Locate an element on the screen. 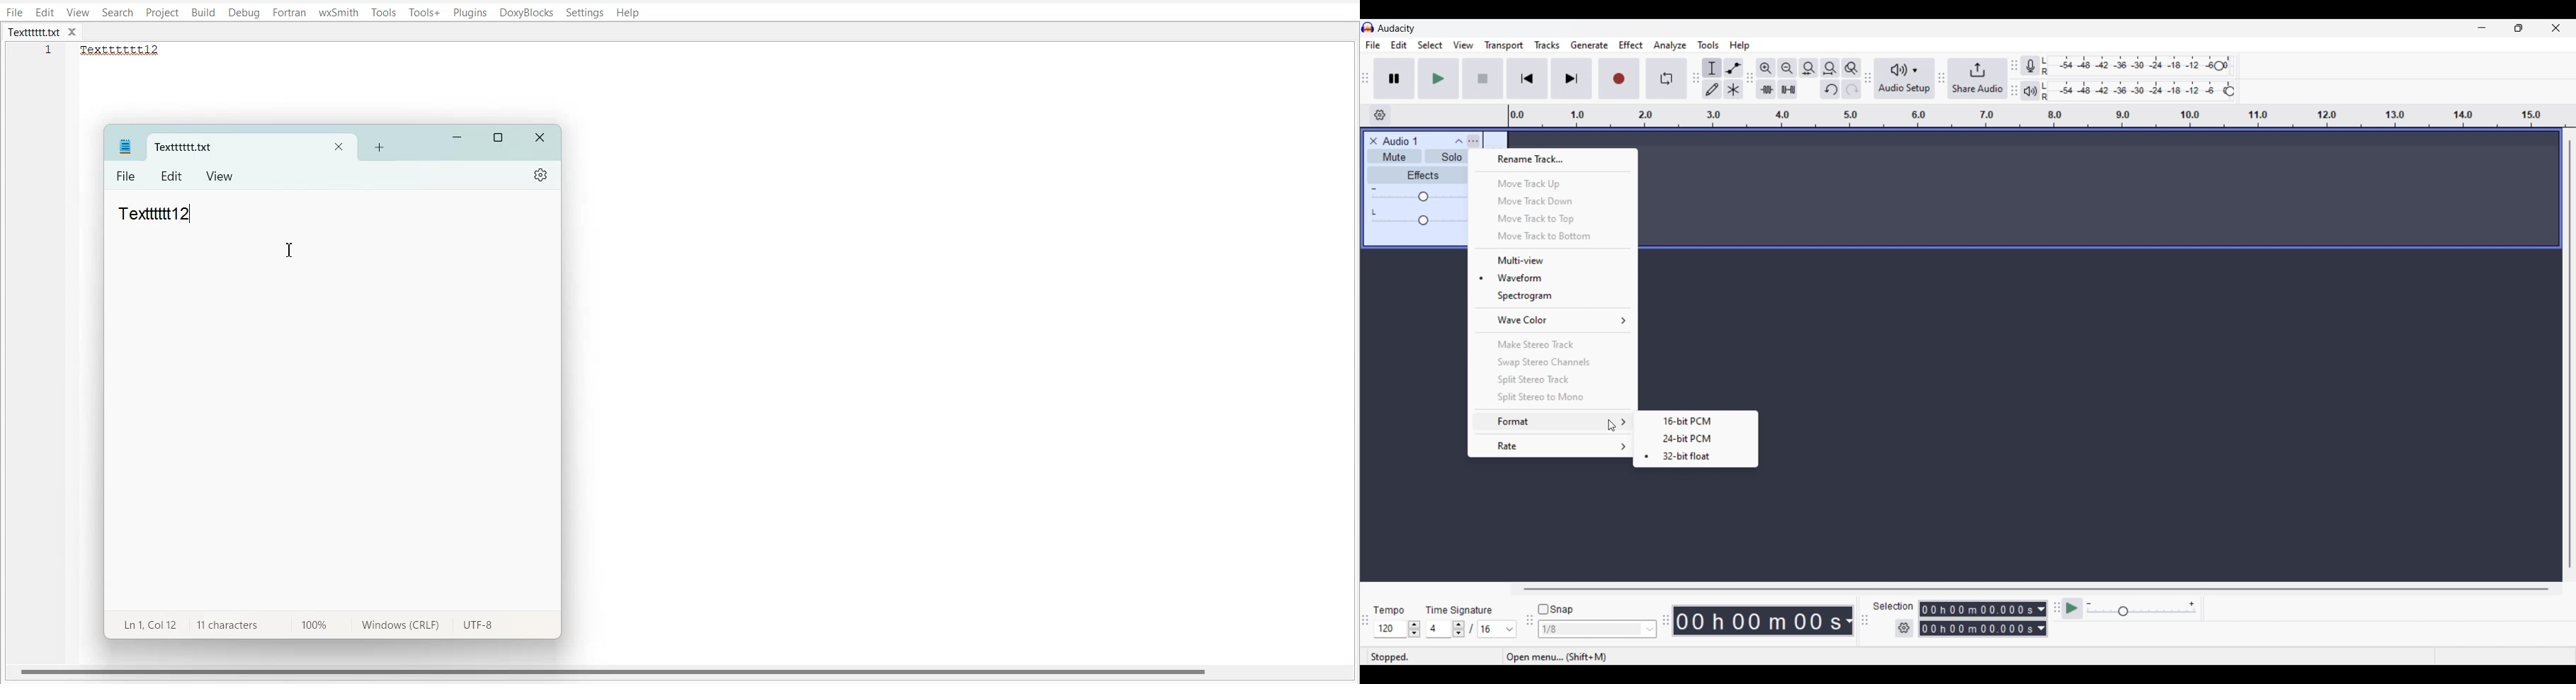 Image resolution: width=2576 pixels, height=700 pixels. Zoom in is located at coordinates (1765, 68).